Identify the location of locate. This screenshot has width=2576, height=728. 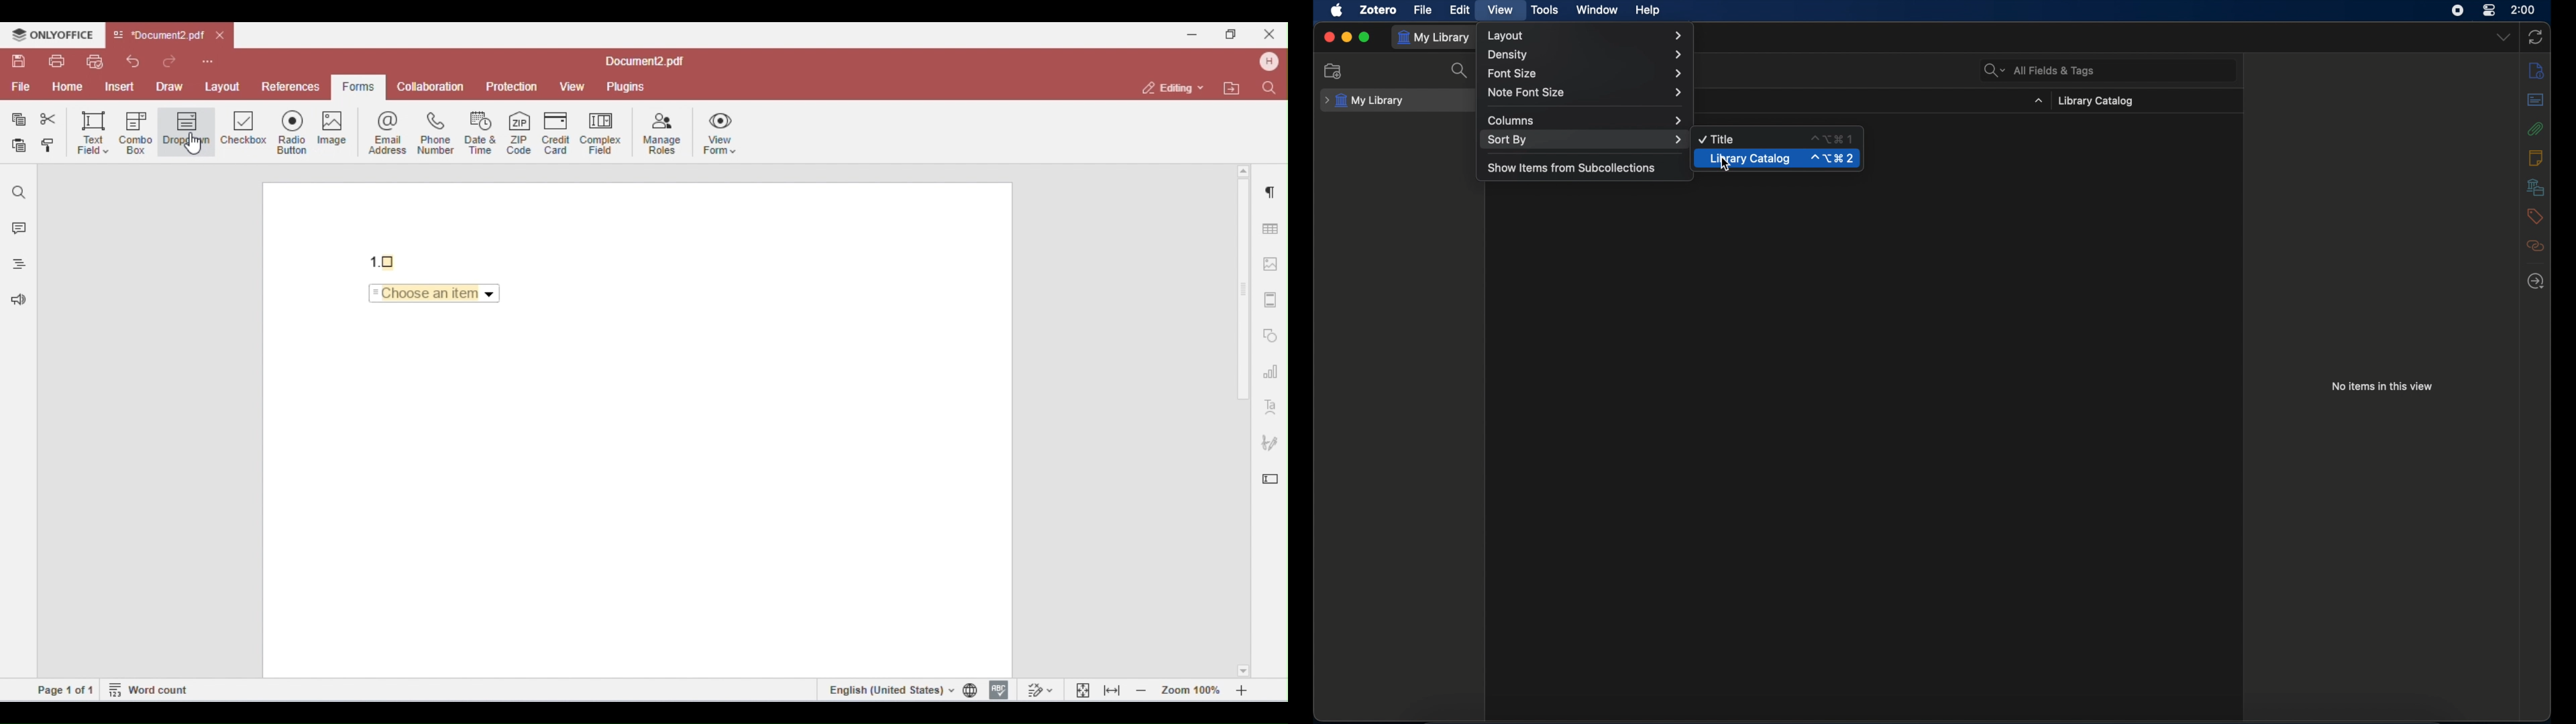
(2536, 282).